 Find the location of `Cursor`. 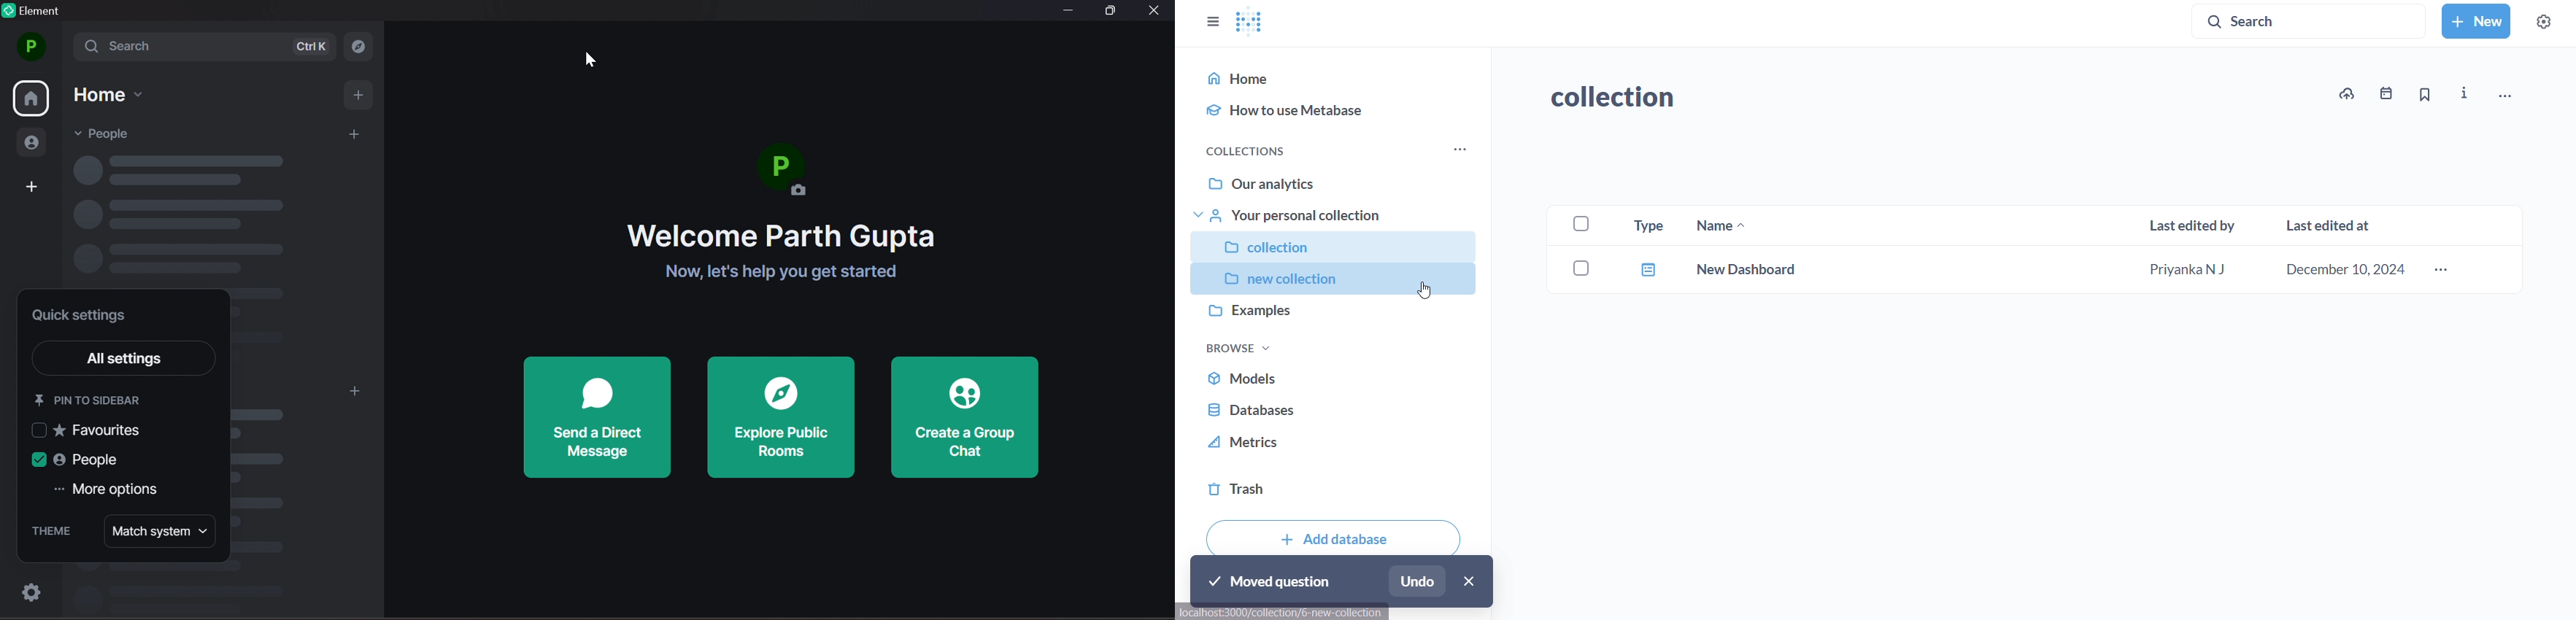

Cursor is located at coordinates (1426, 292).